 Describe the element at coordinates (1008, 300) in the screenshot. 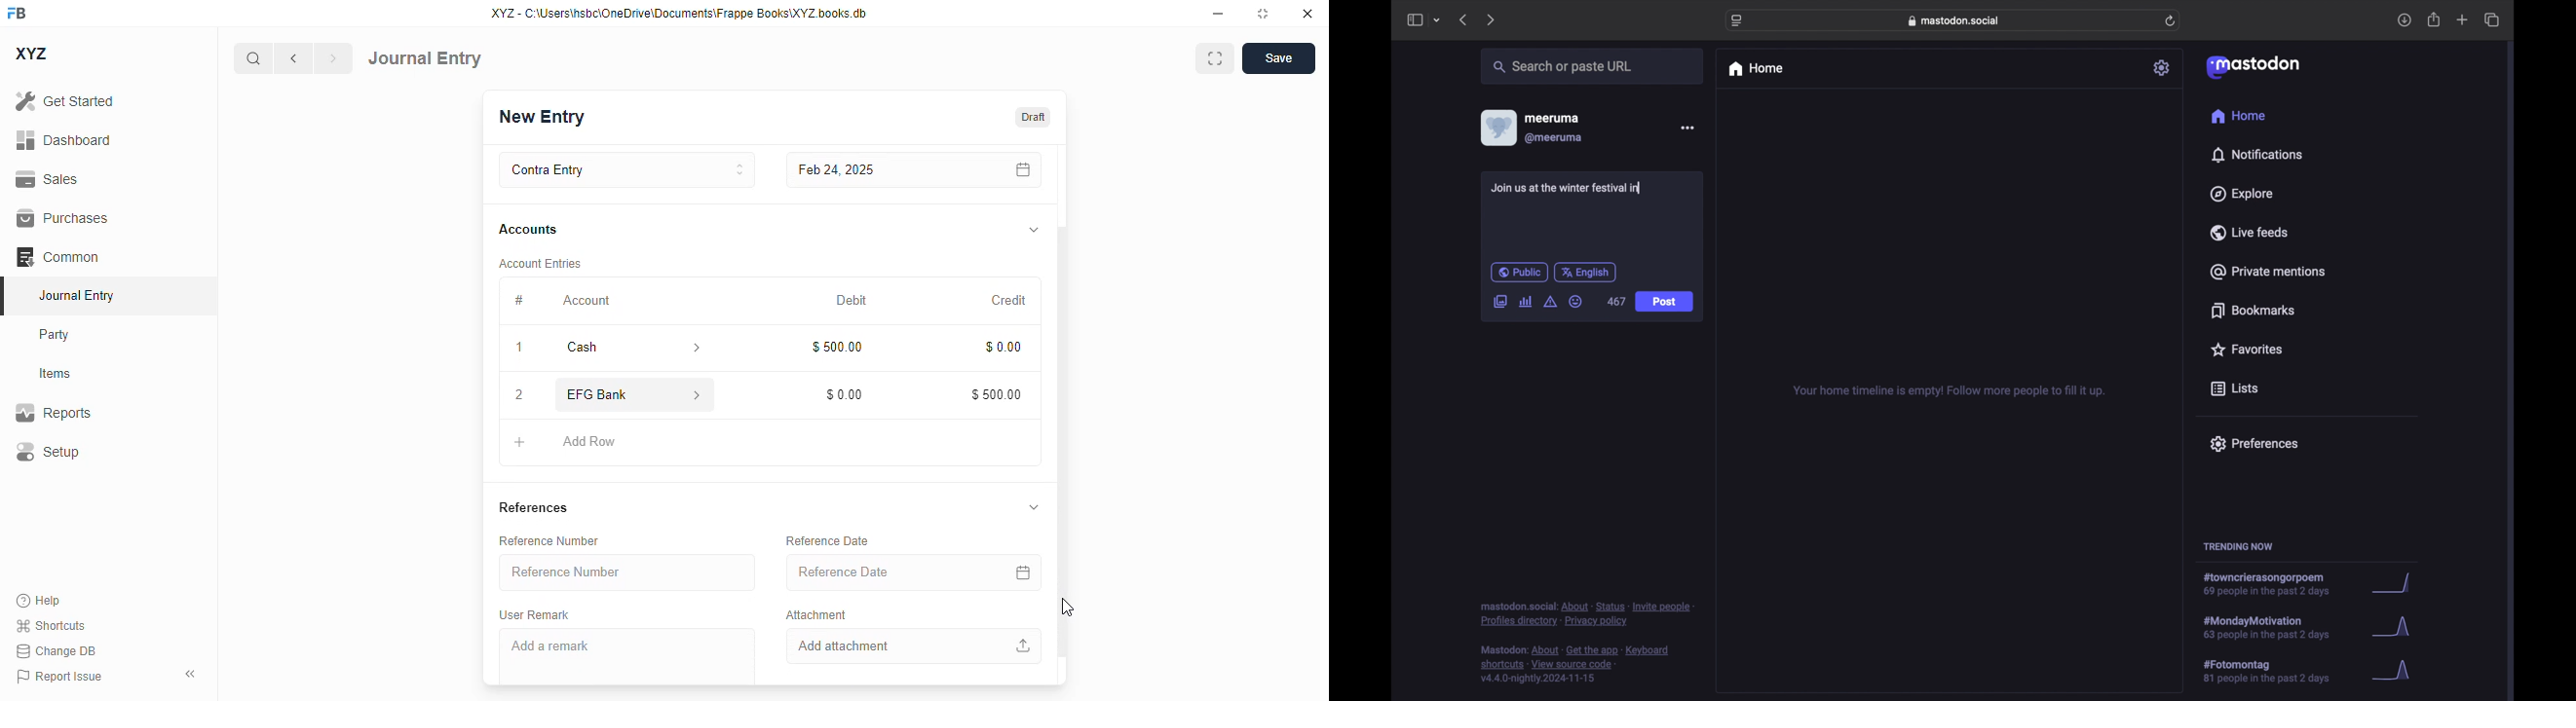

I see `credit` at that location.